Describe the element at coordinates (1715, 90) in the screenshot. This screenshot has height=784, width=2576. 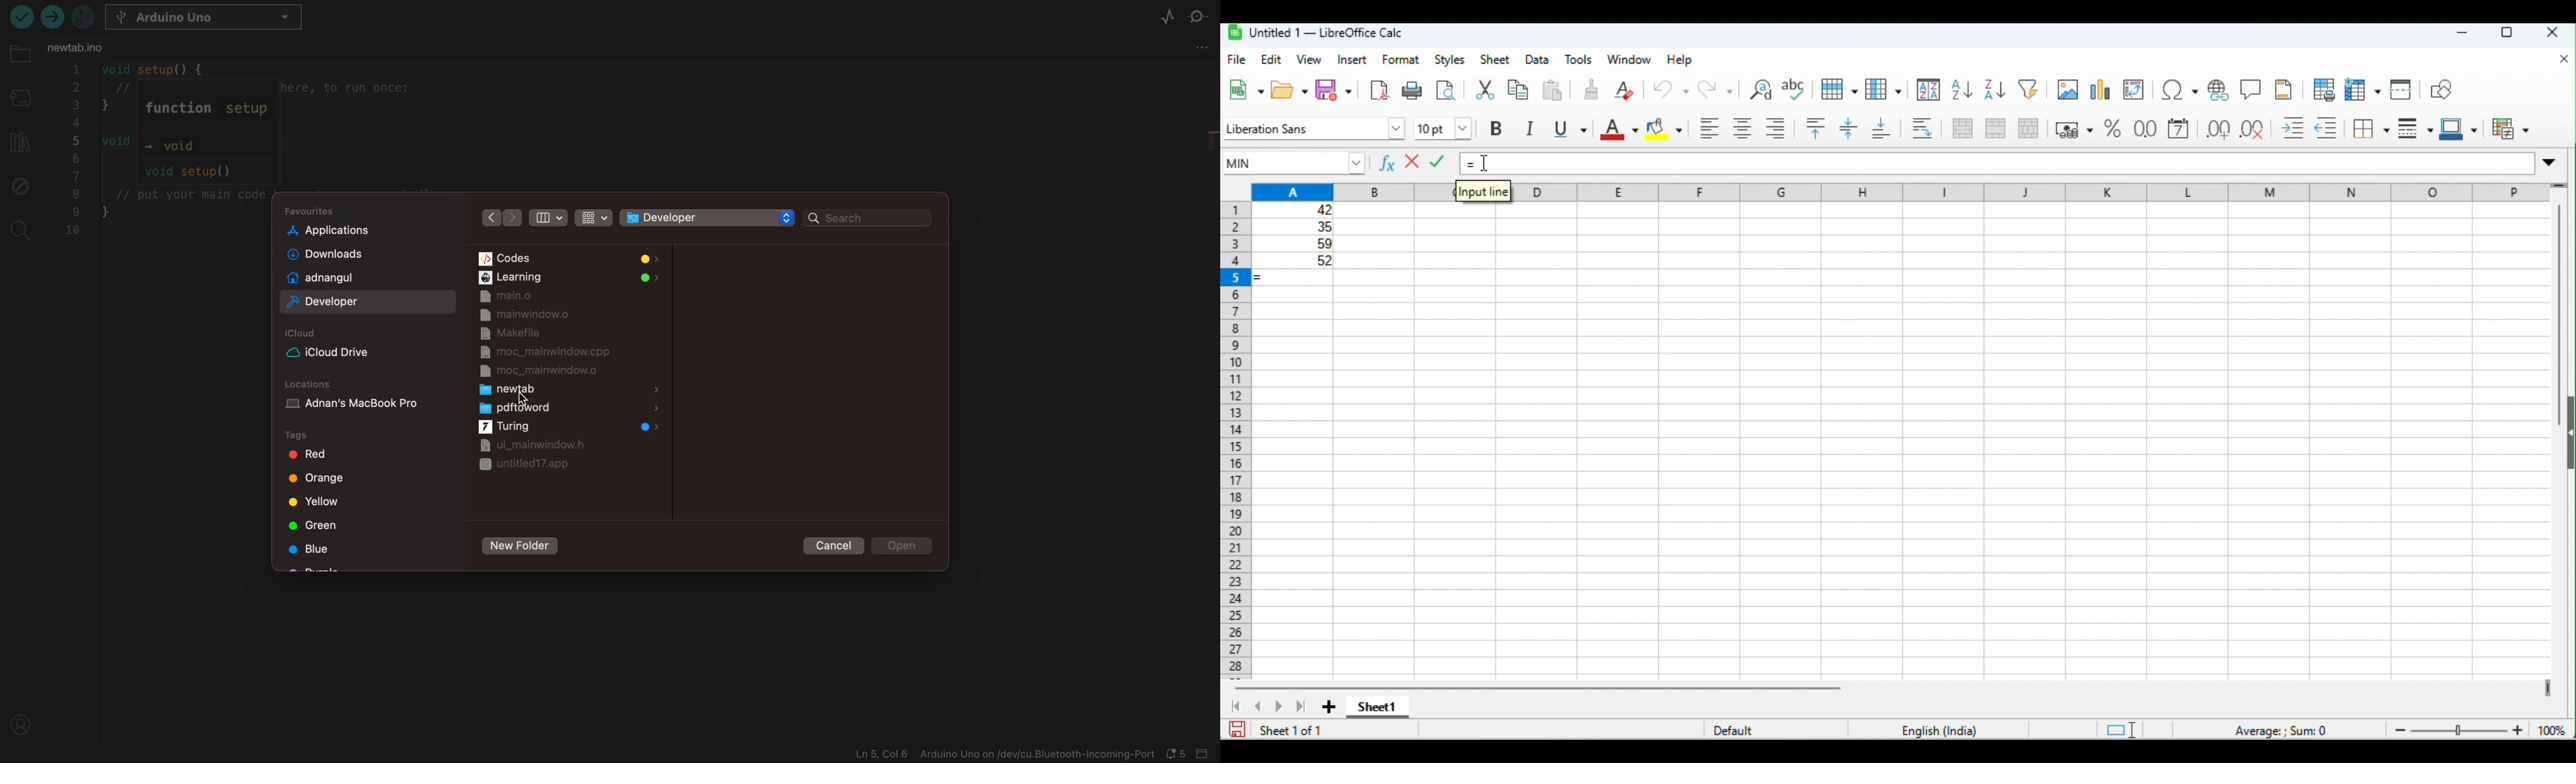
I see `redo` at that location.